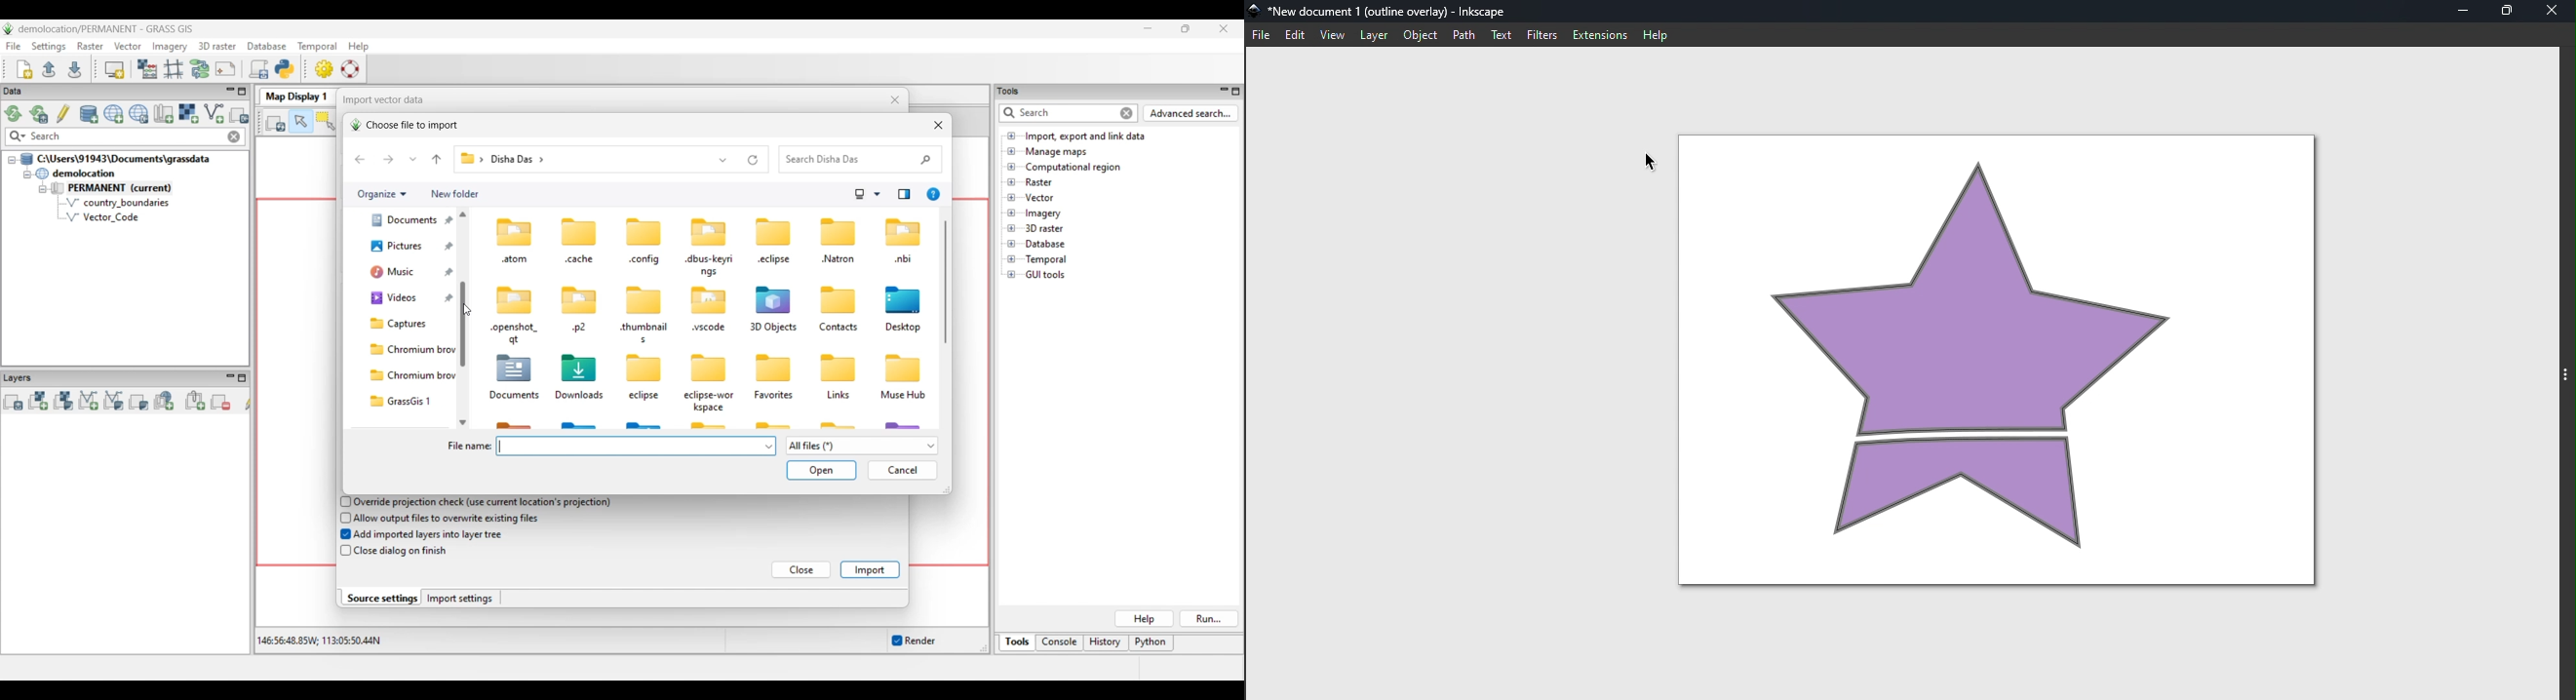 This screenshot has height=700, width=2576. I want to click on Organize current folder, so click(381, 194).